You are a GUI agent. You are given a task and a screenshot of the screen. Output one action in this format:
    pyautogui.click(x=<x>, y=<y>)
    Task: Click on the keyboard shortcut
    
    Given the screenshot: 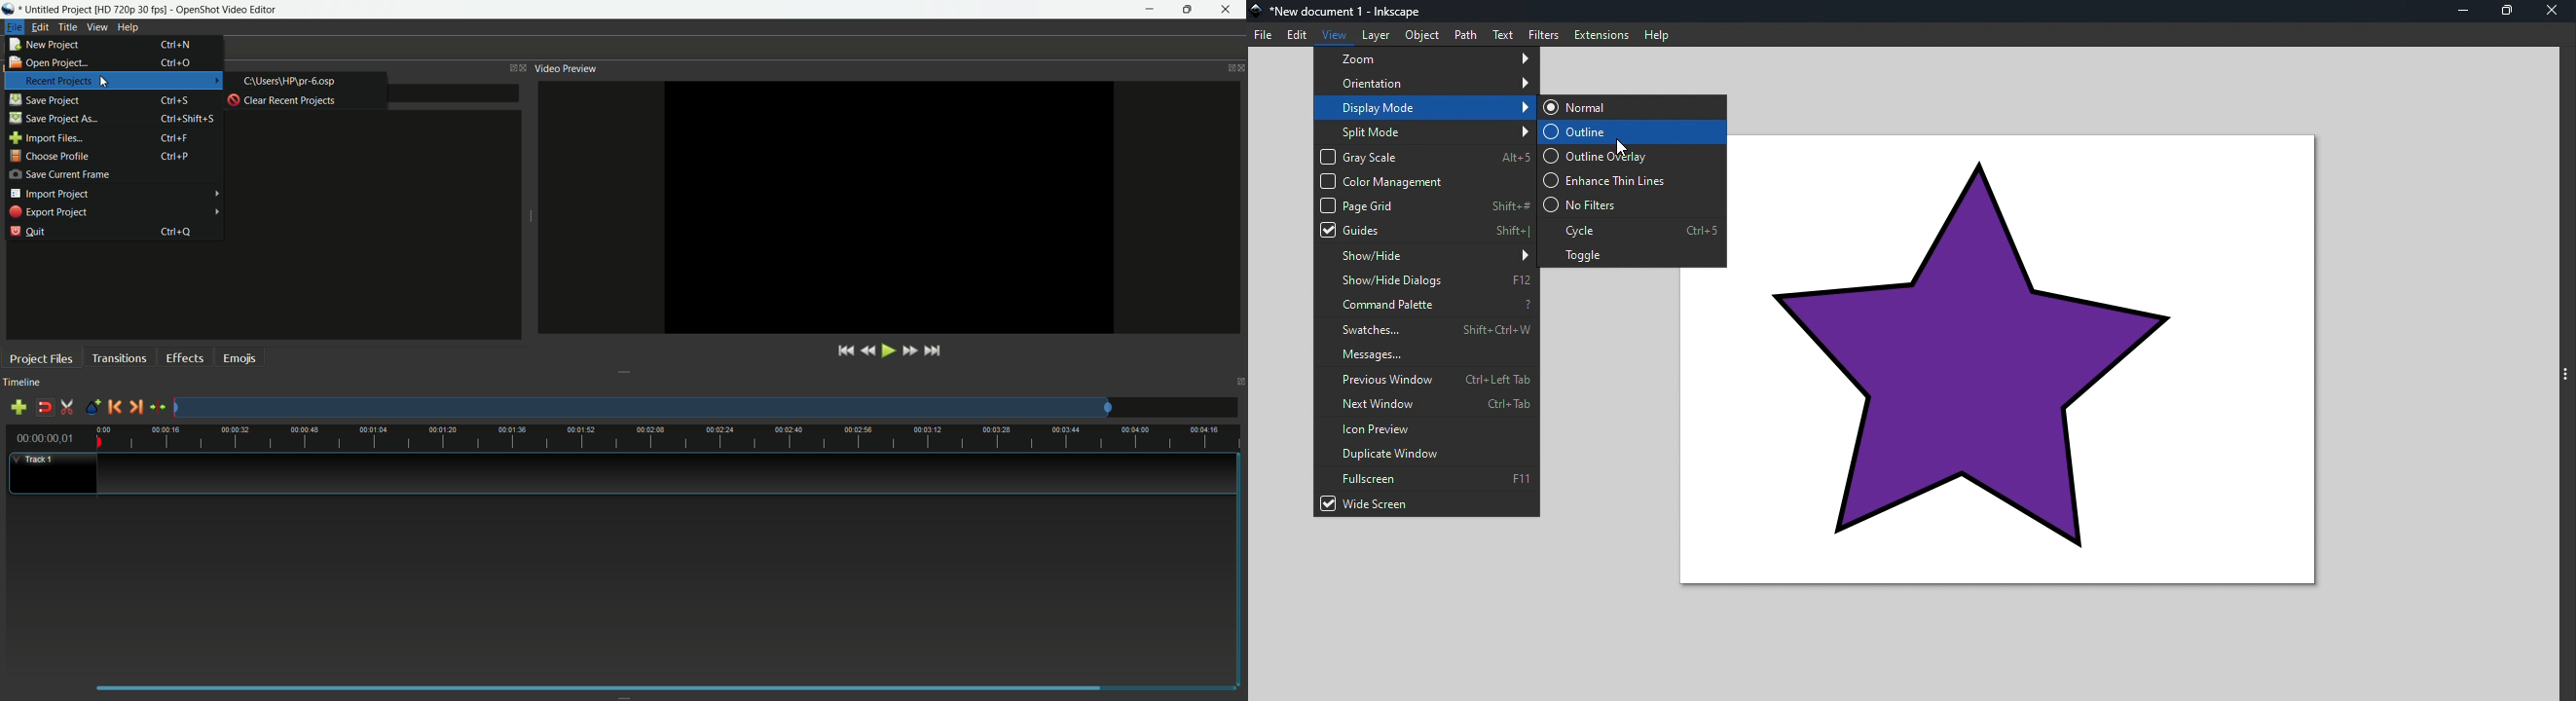 What is the action you would take?
    pyautogui.click(x=174, y=156)
    